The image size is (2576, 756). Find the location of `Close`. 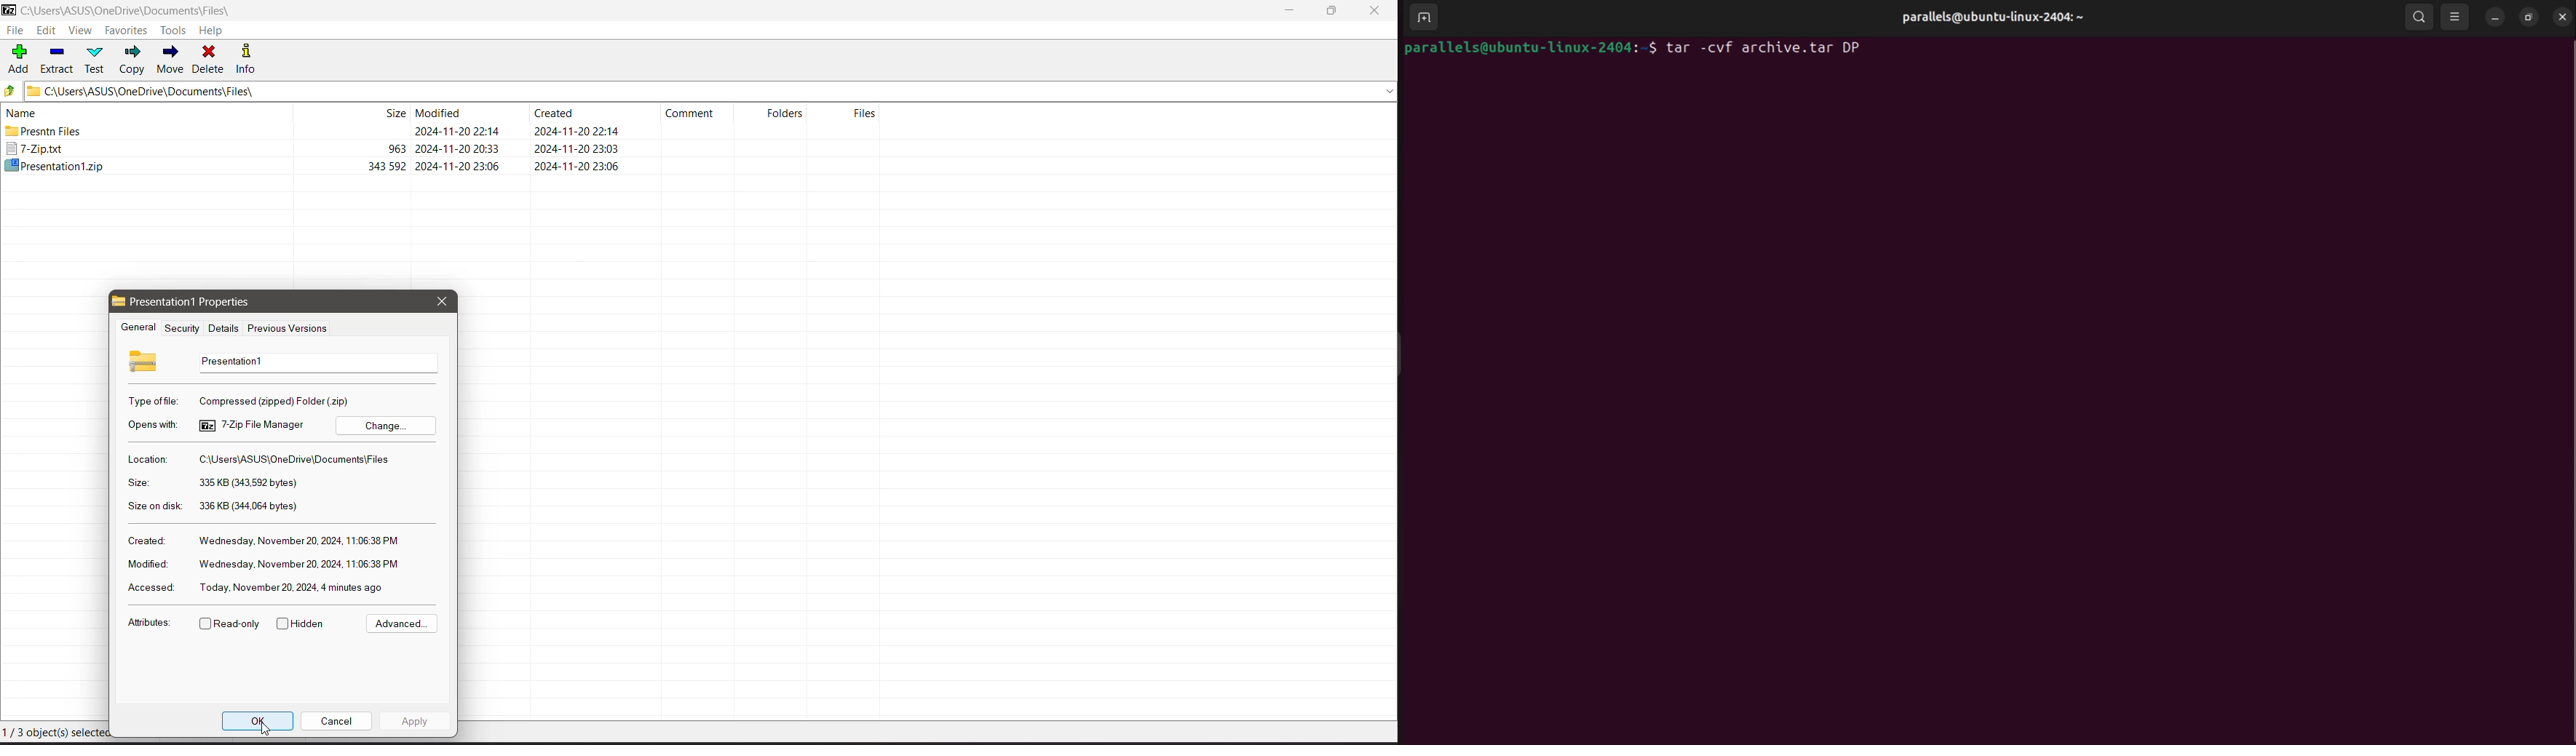

Close is located at coordinates (1377, 11).